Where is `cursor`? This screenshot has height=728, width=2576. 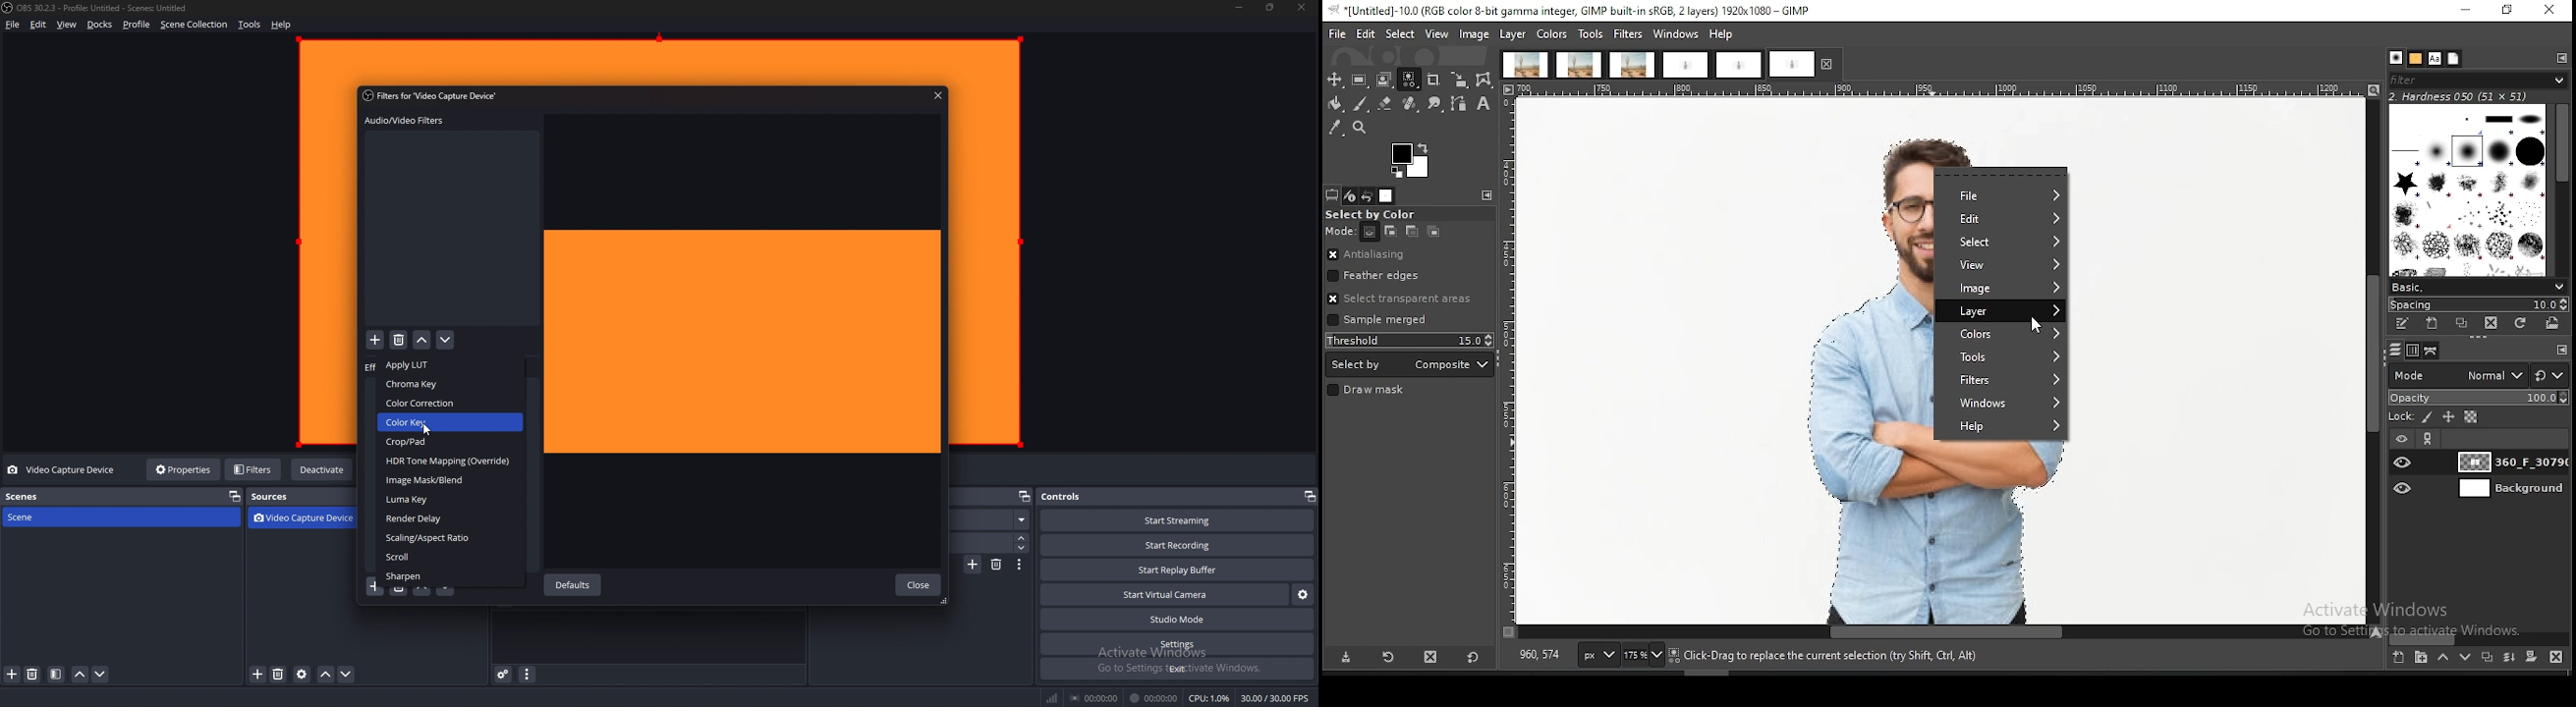
cursor is located at coordinates (426, 428).